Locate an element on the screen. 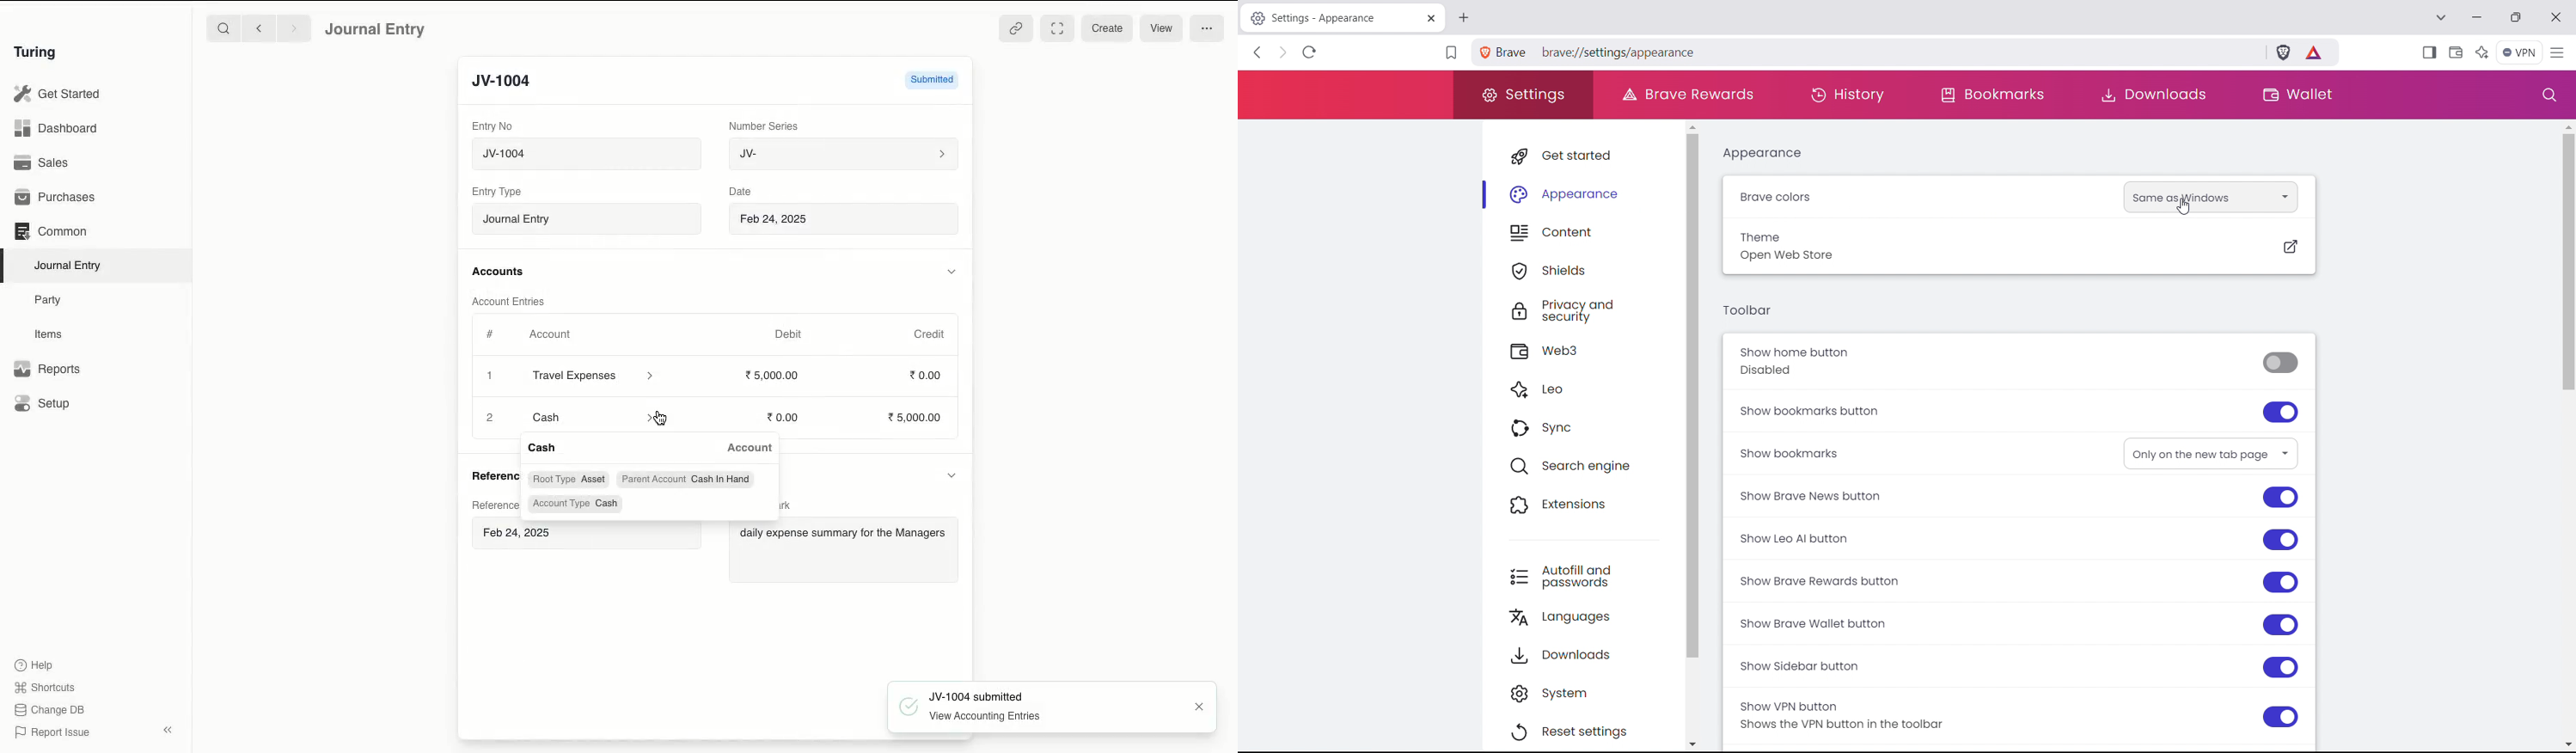 This screenshot has width=2576, height=756. show brave wallet button is located at coordinates (2018, 623).